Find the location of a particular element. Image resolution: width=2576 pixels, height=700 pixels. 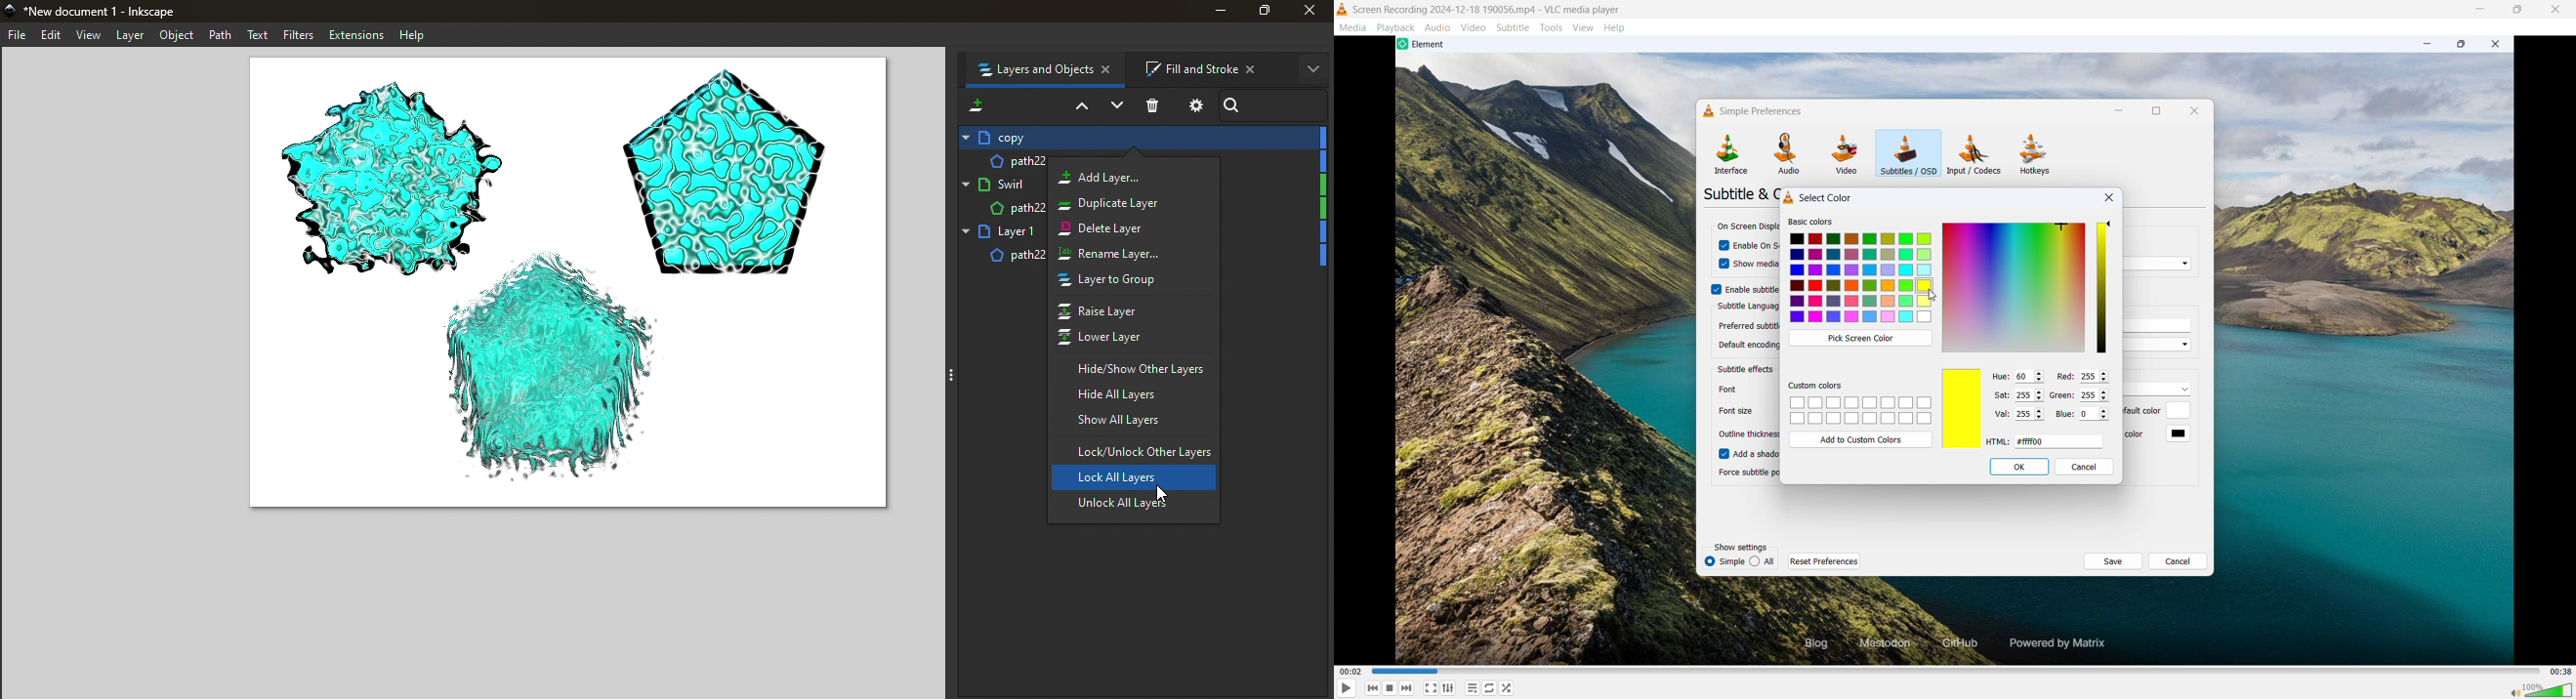

copy layer is located at coordinates (1137, 137).